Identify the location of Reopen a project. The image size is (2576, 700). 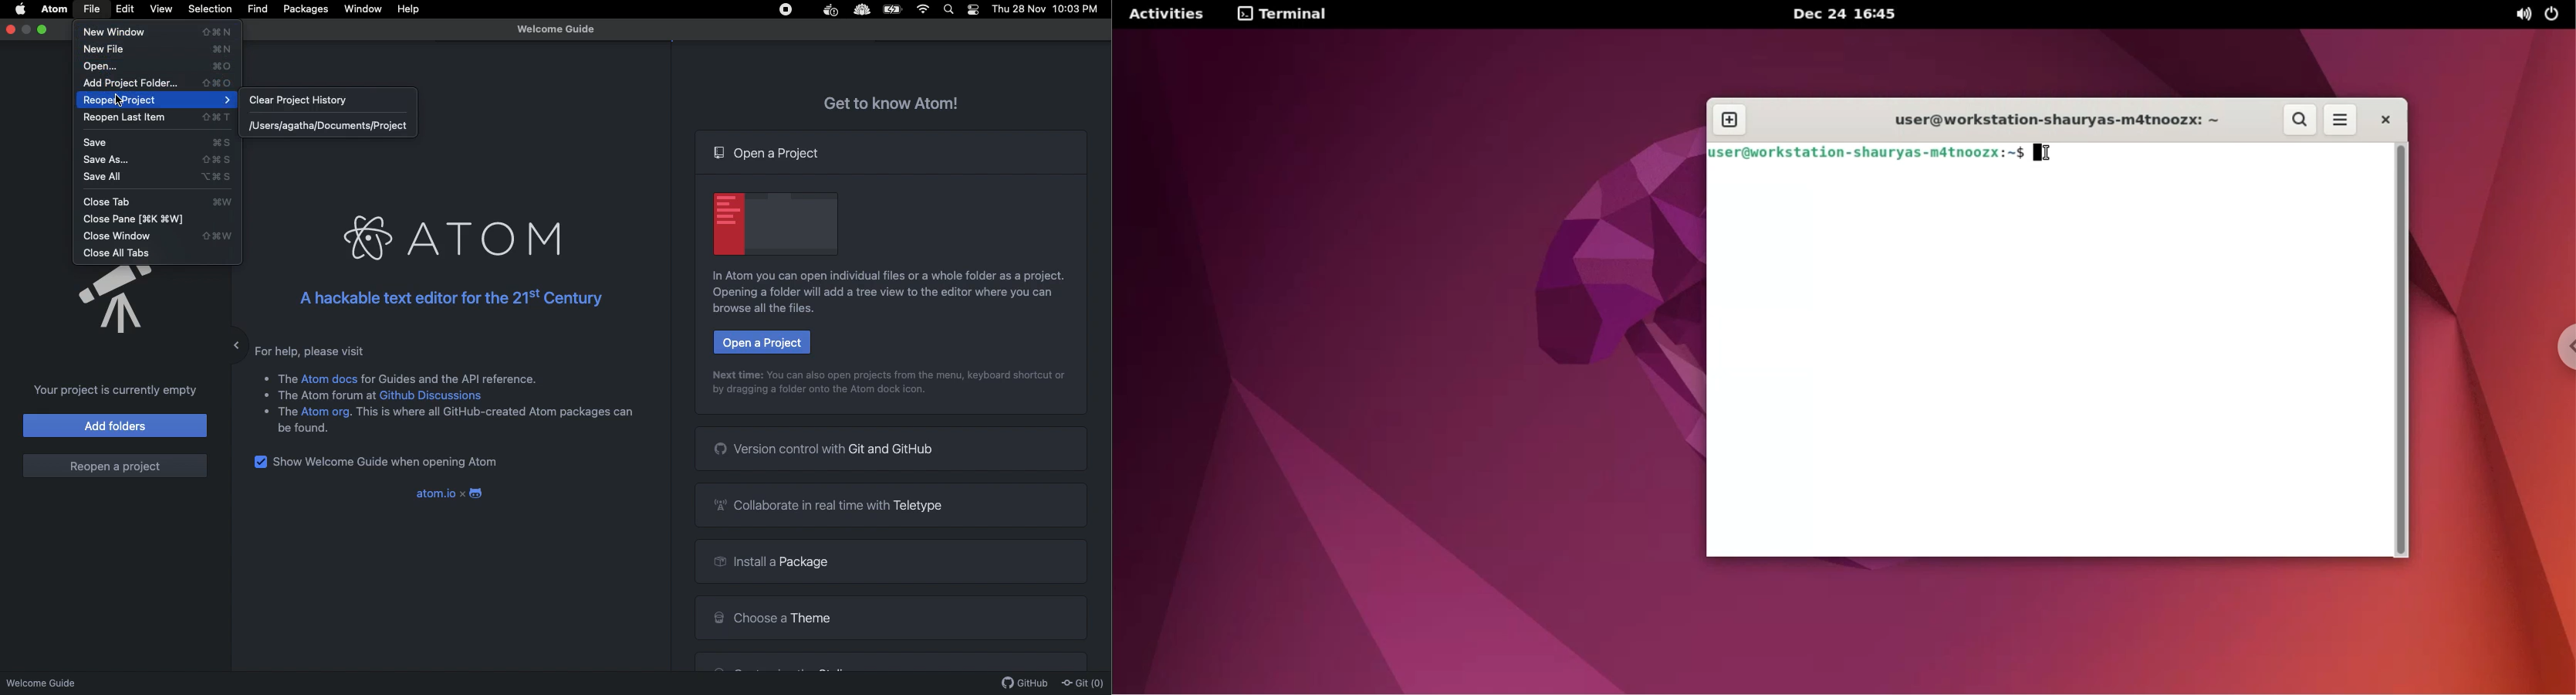
(114, 466).